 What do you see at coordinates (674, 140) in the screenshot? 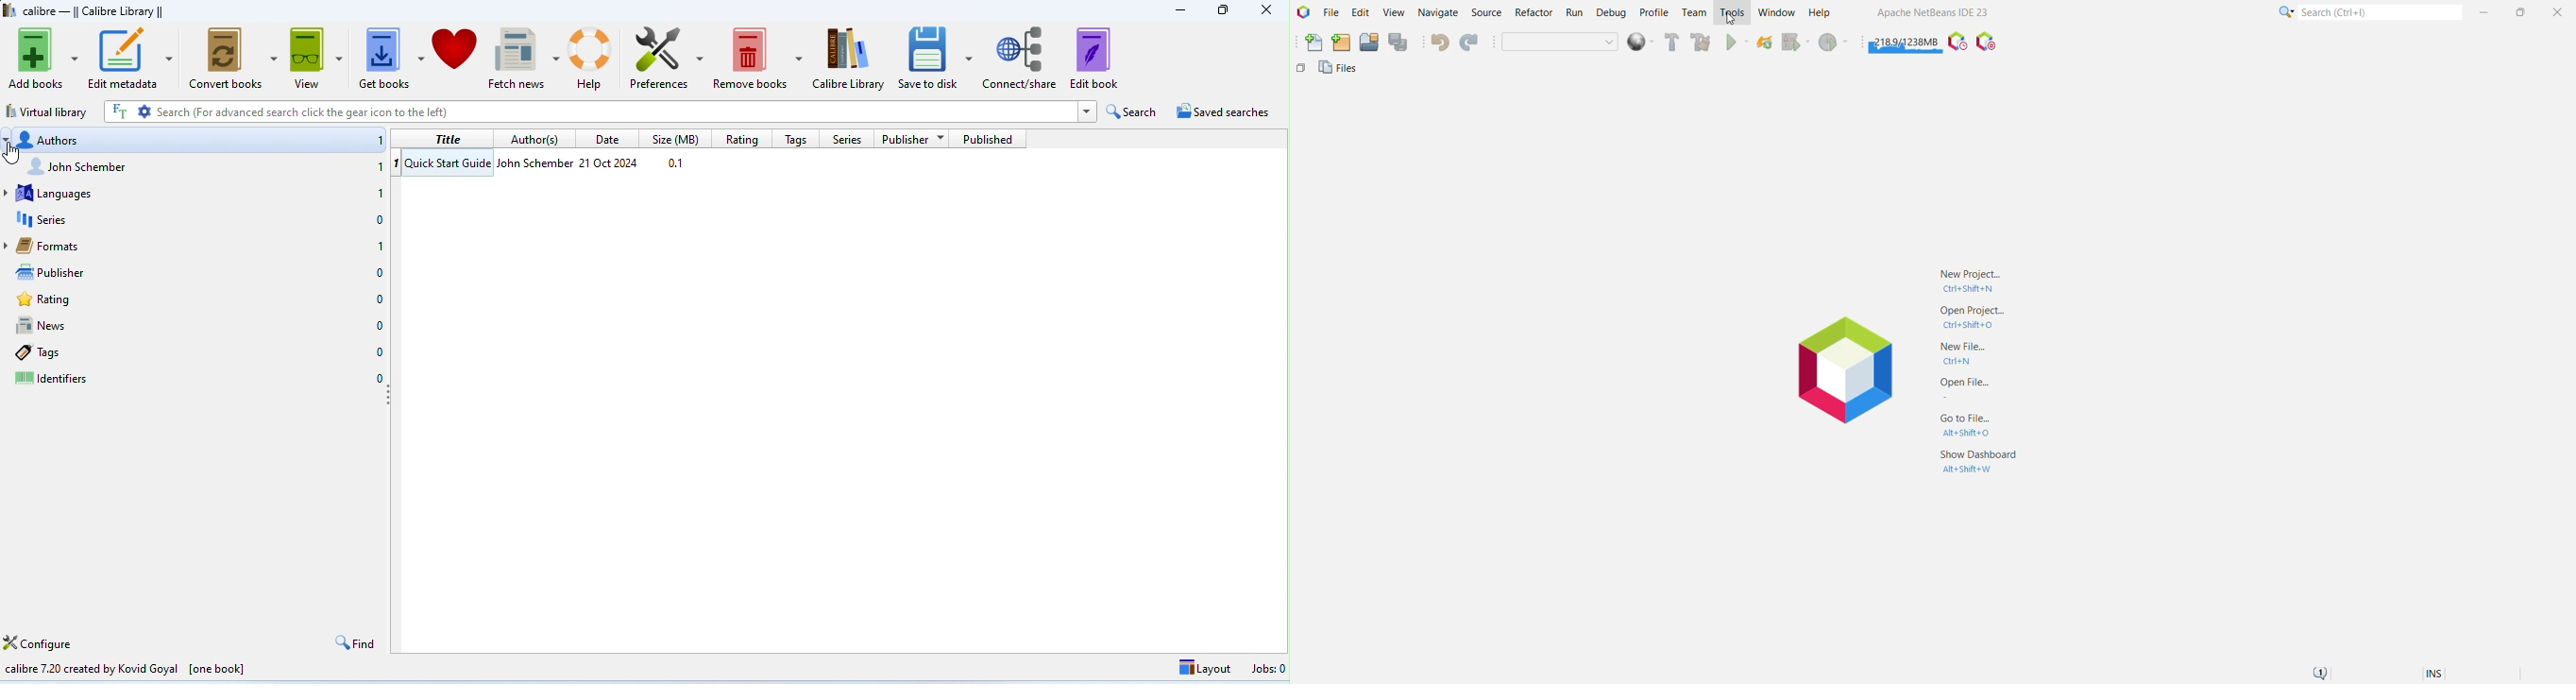
I see `size` at bounding box center [674, 140].